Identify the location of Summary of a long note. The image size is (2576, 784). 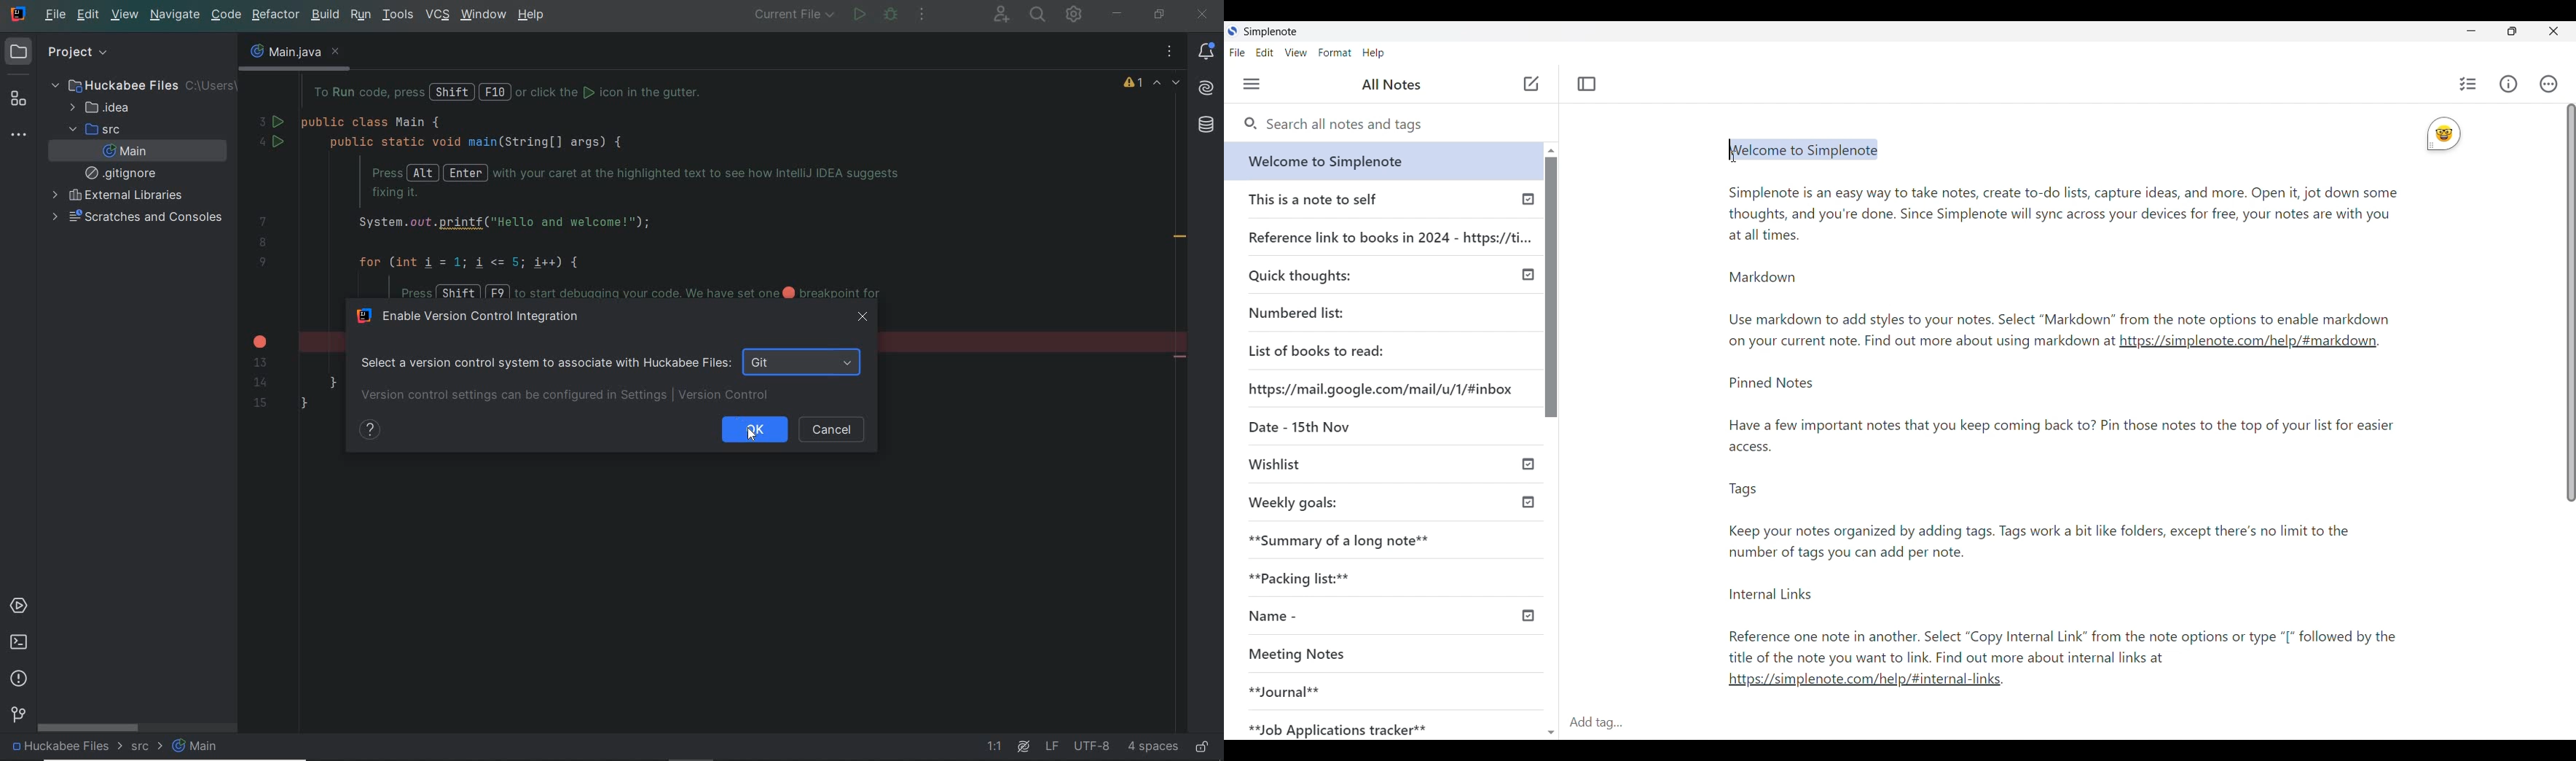
(1340, 540).